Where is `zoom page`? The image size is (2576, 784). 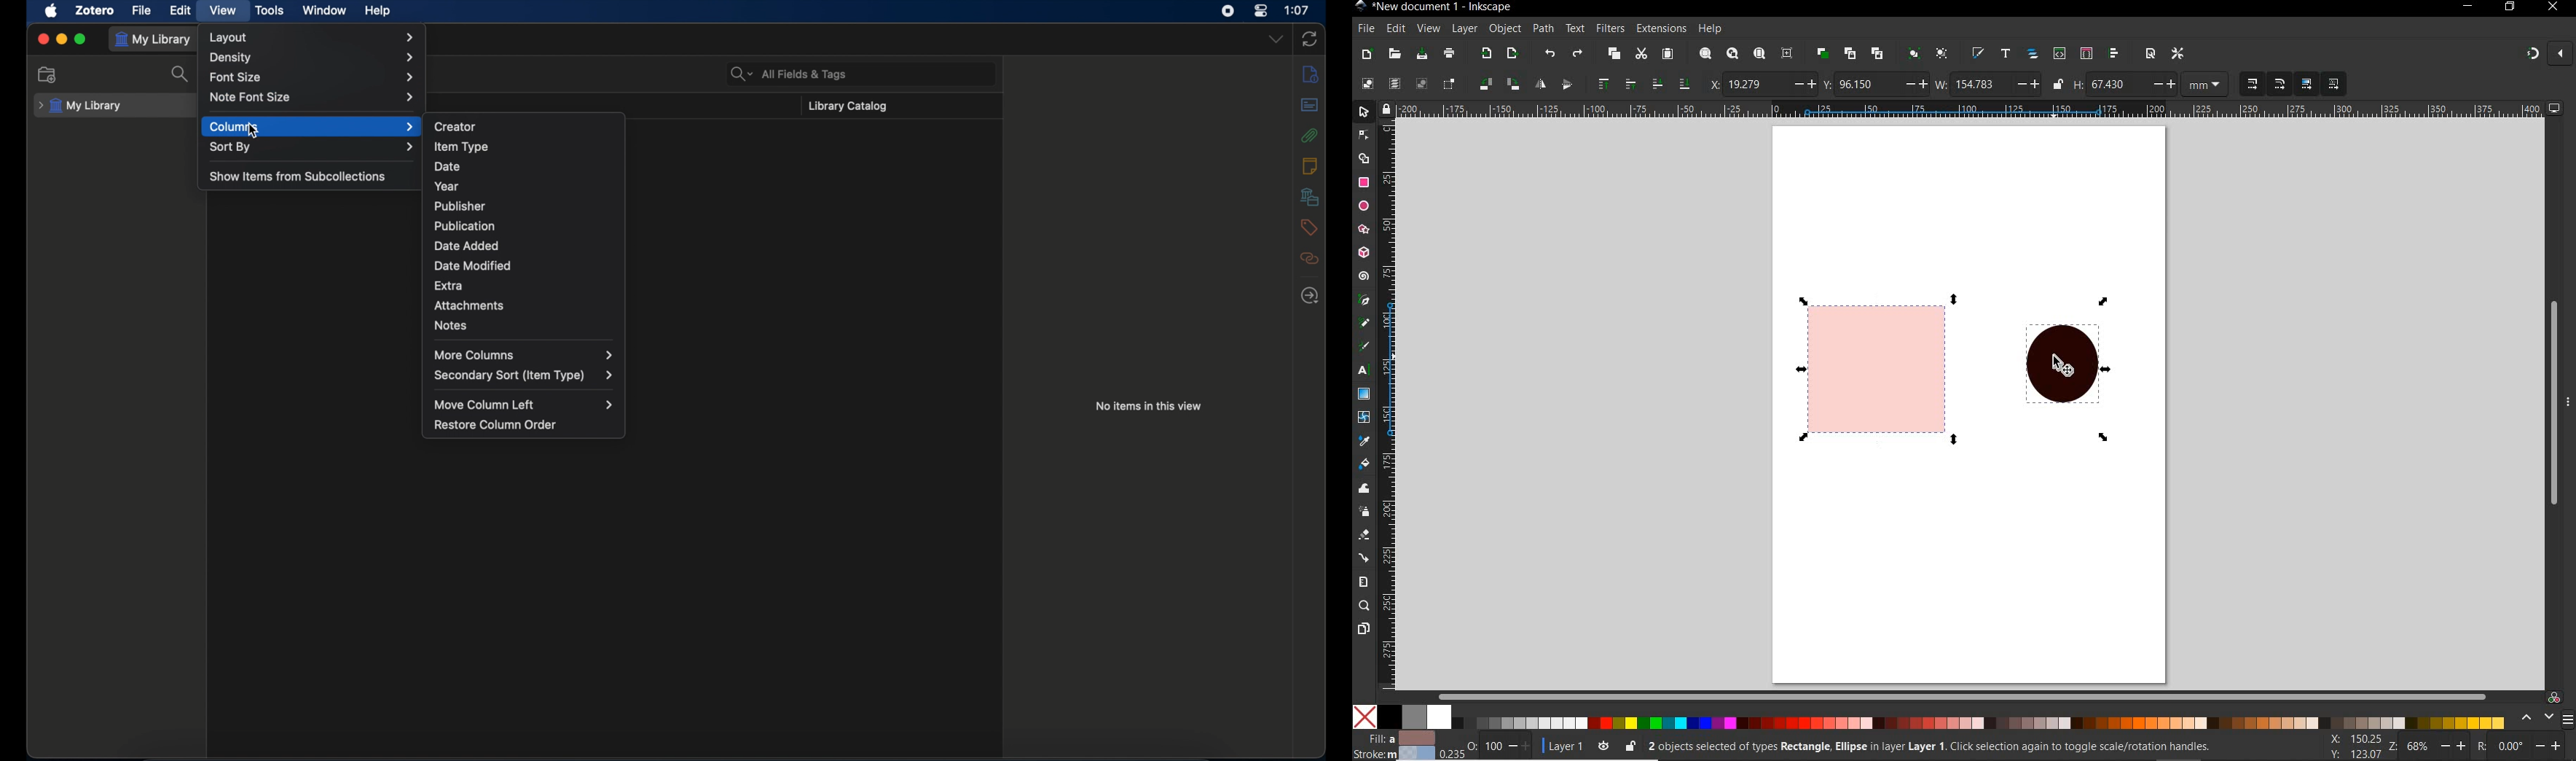 zoom page is located at coordinates (1759, 52).